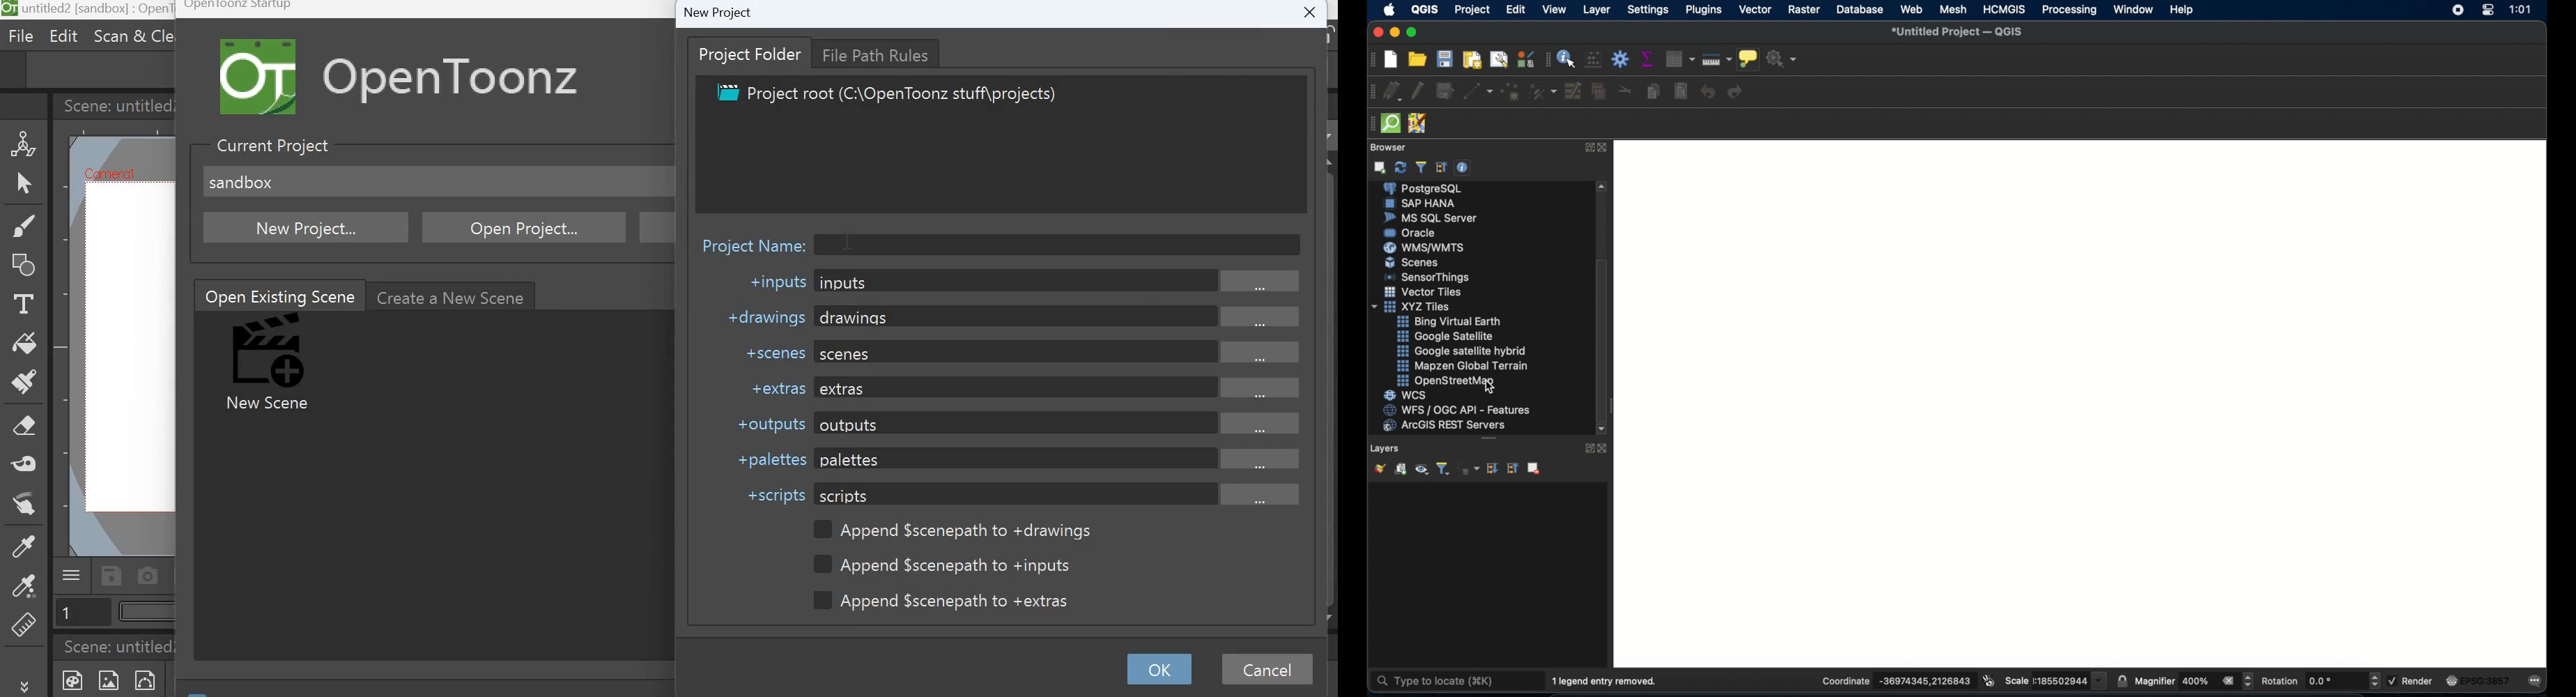 This screenshot has height=700, width=2576. Describe the element at coordinates (1432, 218) in the screenshot. I see `ms sql server` at that location.